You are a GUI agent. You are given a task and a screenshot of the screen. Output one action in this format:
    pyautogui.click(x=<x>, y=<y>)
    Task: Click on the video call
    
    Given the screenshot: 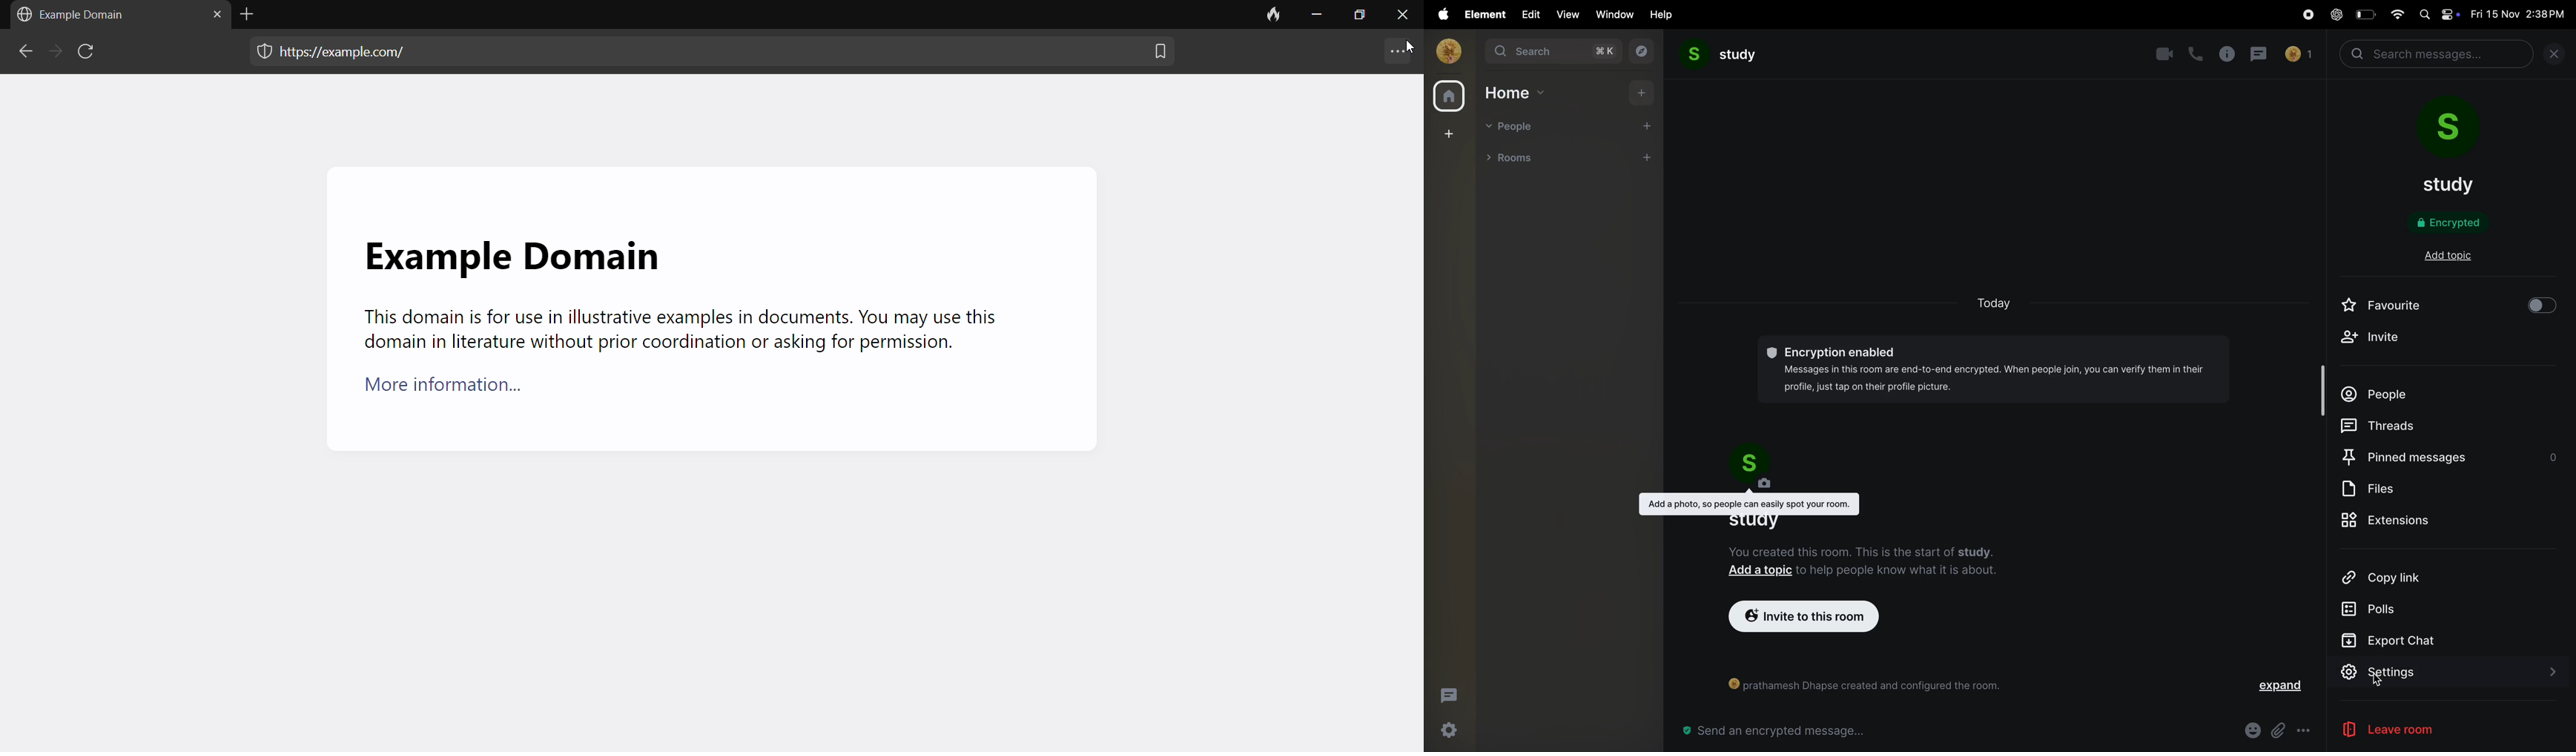 What is the action you would take?
    pyautogui.click(x=2164, y=54)
    